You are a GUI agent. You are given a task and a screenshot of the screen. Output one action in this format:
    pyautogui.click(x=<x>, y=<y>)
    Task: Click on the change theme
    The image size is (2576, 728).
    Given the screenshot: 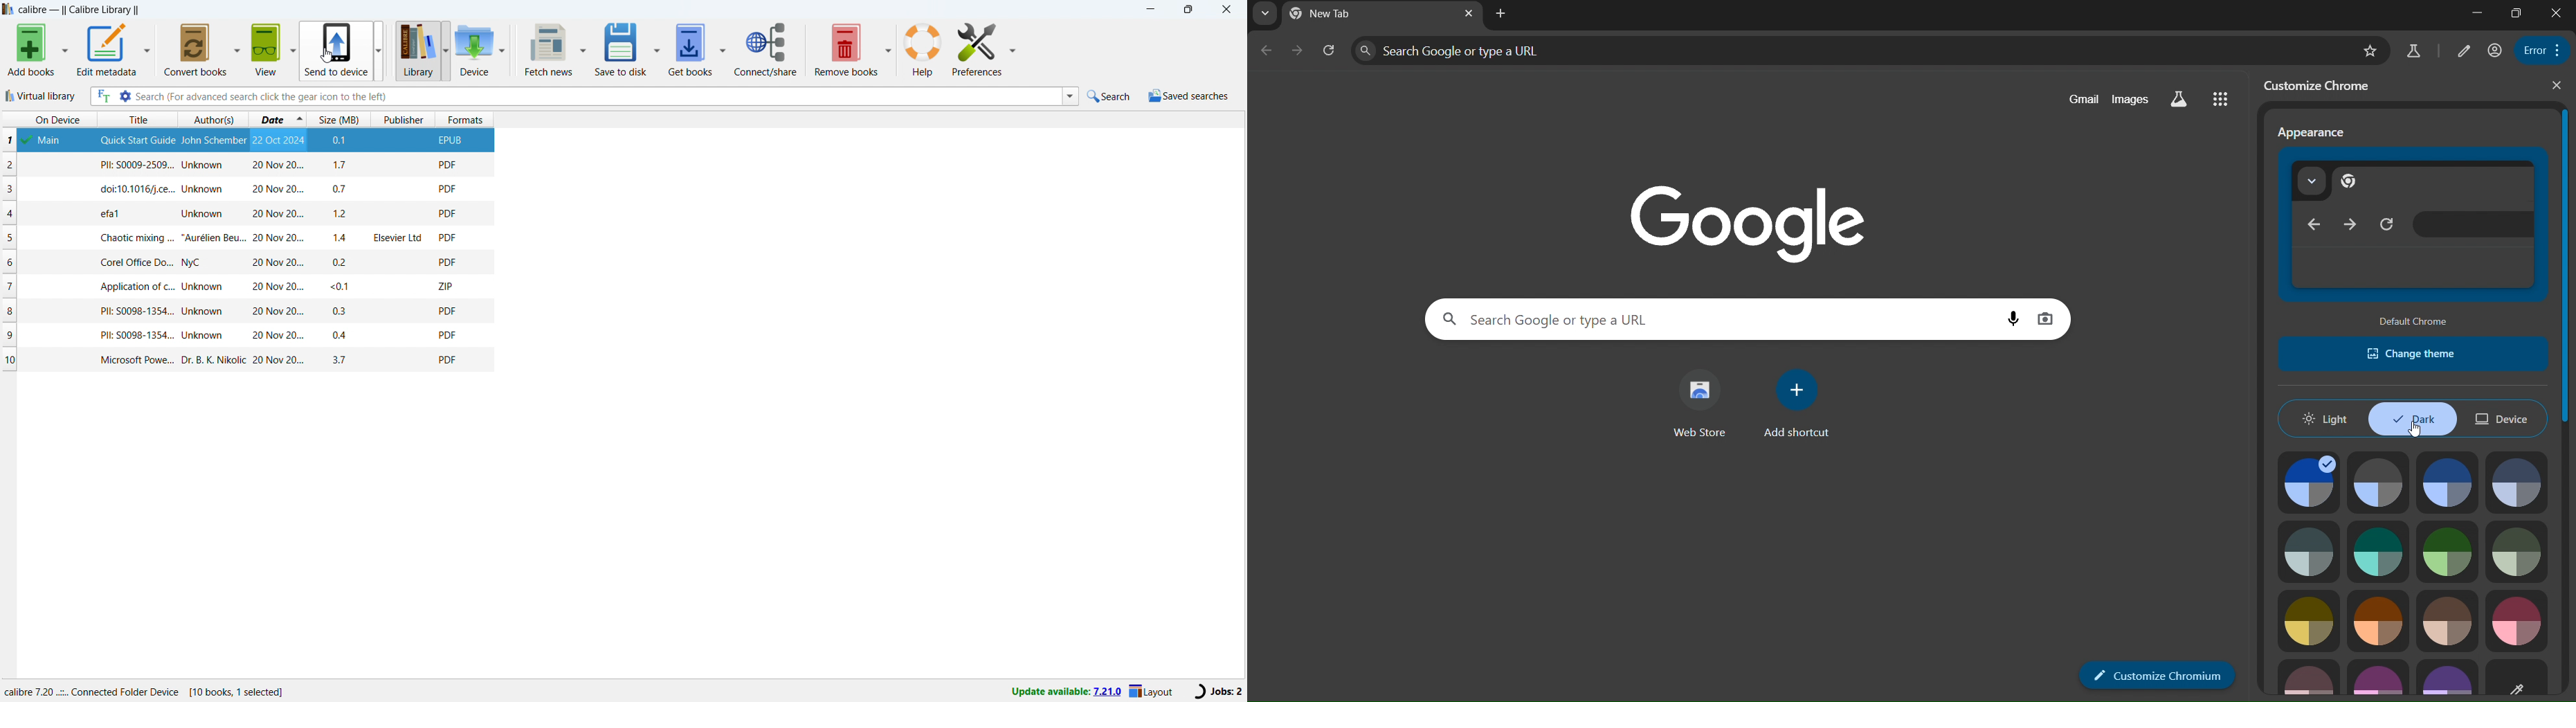 What is the action you would take?
    pyautogui.click(x=2411, y=354)
    